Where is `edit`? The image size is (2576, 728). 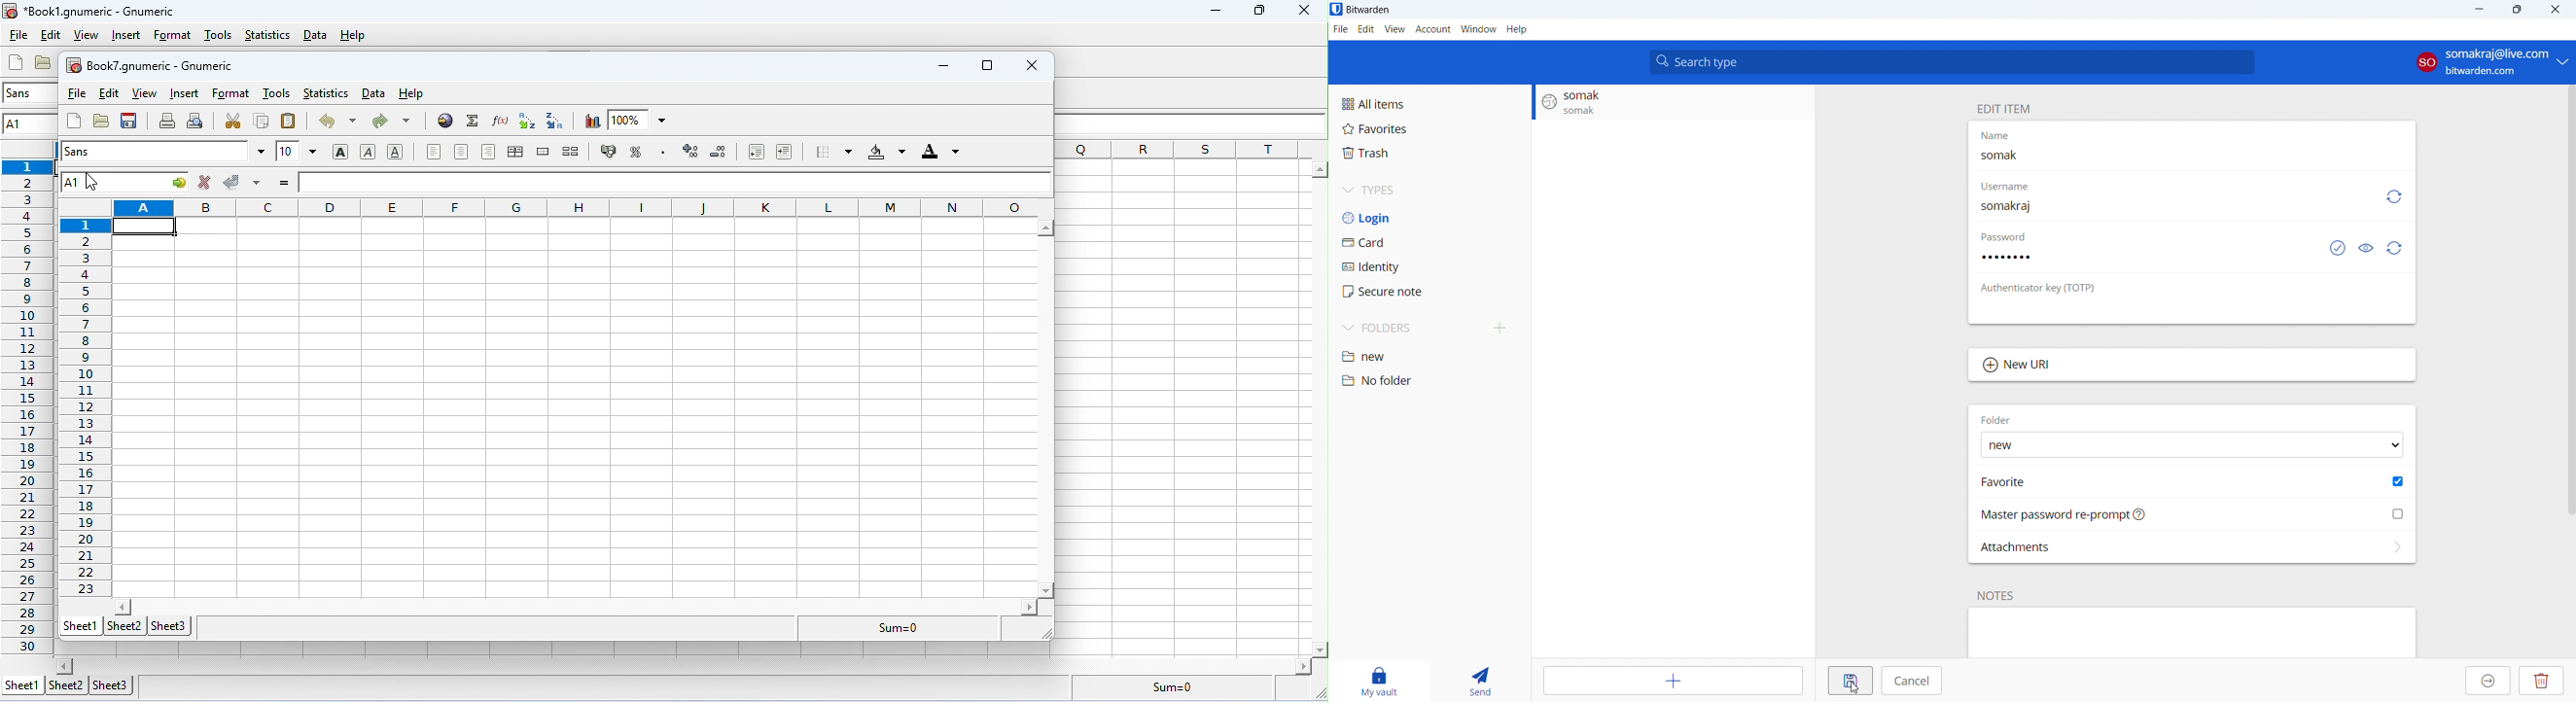
edit is located at coordinates (1365, 29).